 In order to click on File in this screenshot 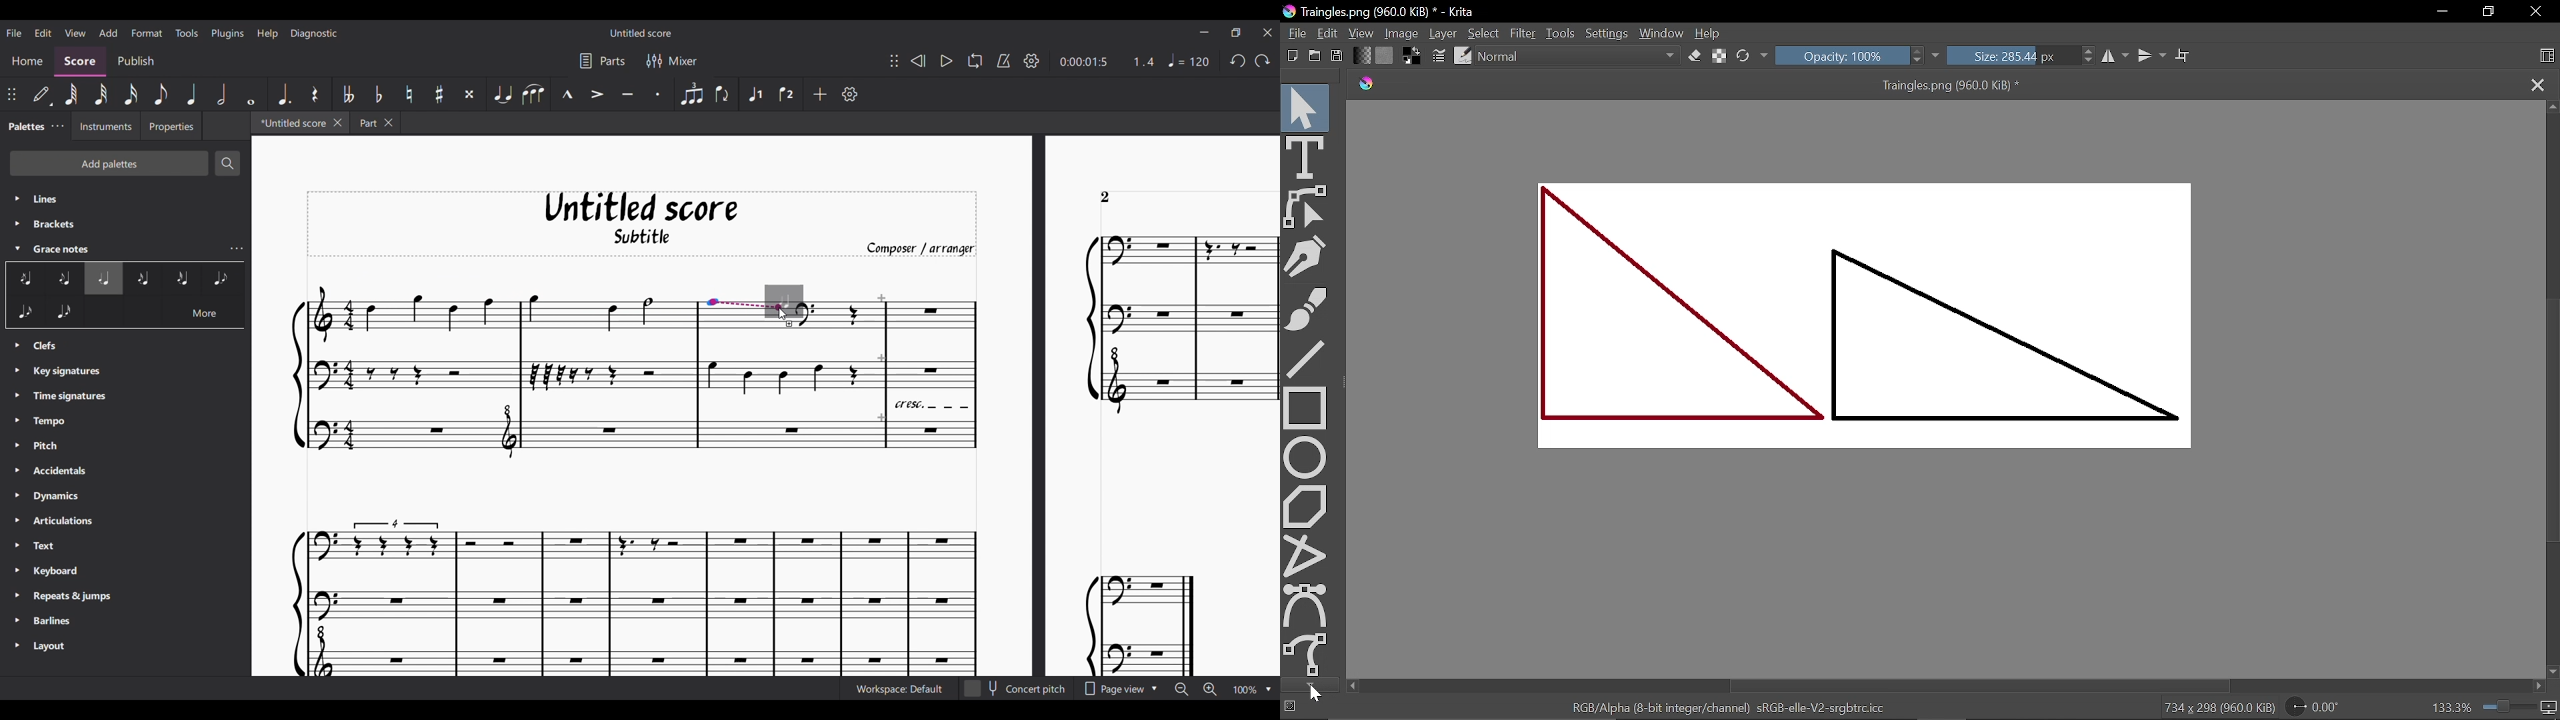, I will do `click(1295, 32)`.